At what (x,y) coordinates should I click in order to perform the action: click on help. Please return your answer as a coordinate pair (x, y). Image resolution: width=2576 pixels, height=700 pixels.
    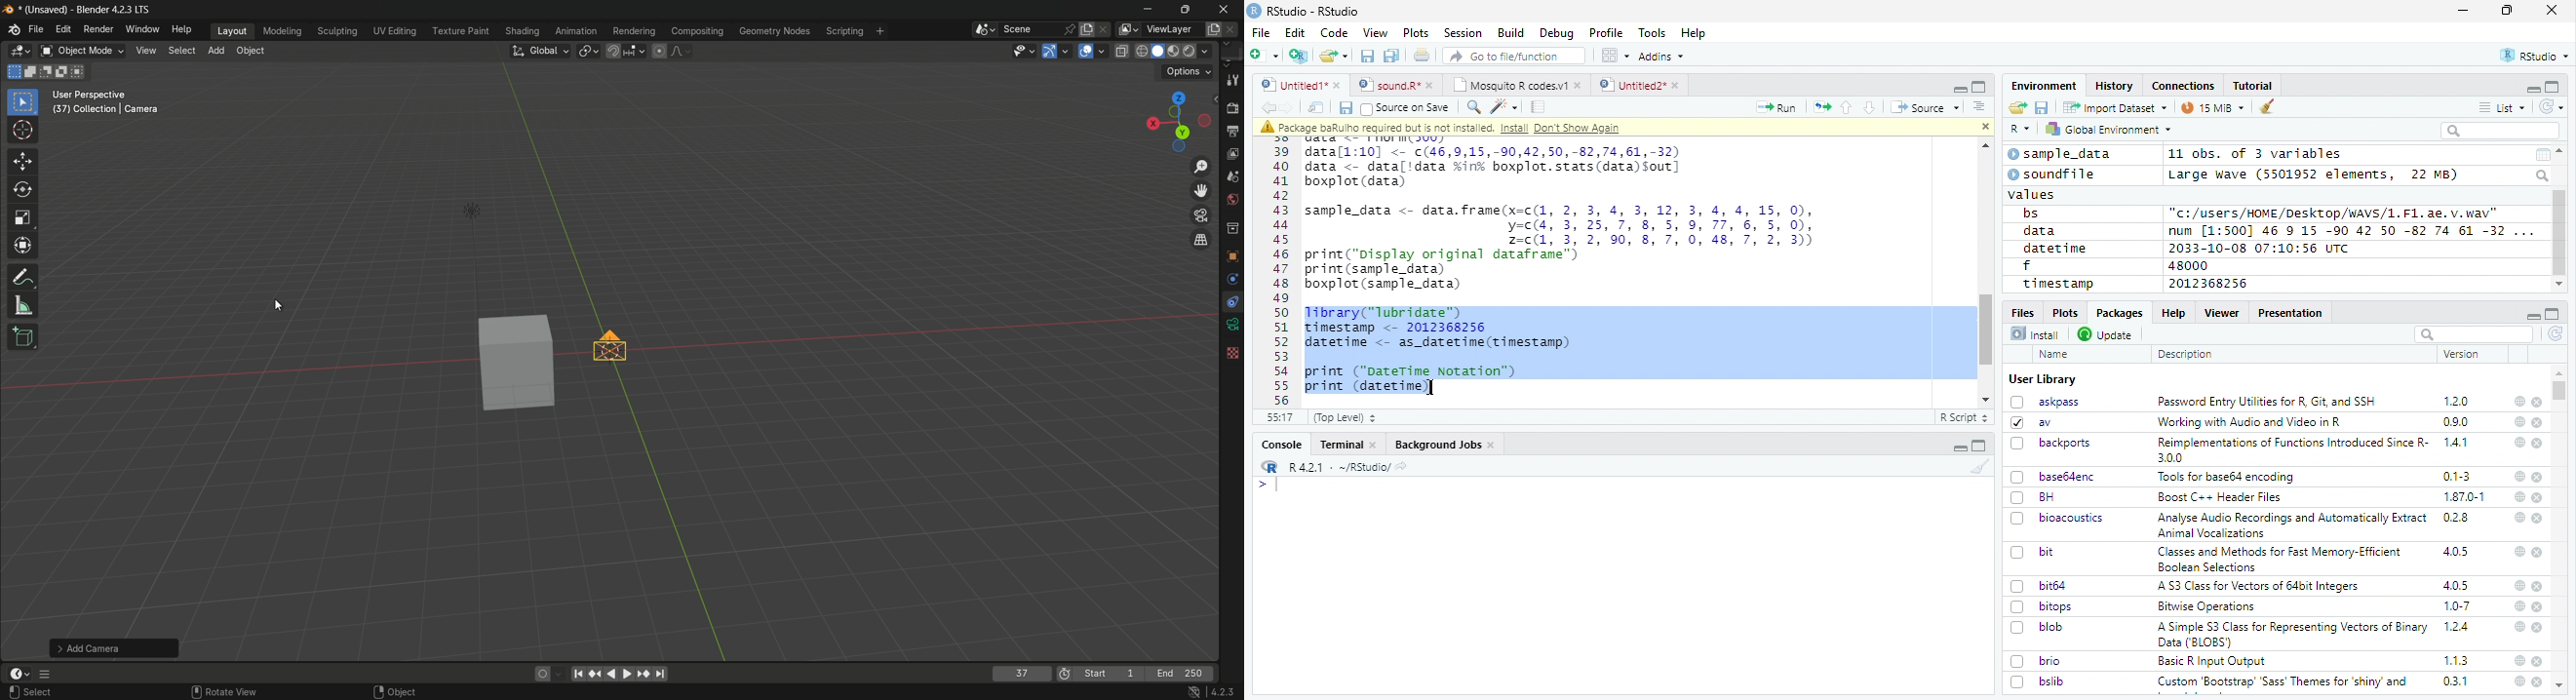
    Looking at the image, I should click on (2518, 585).